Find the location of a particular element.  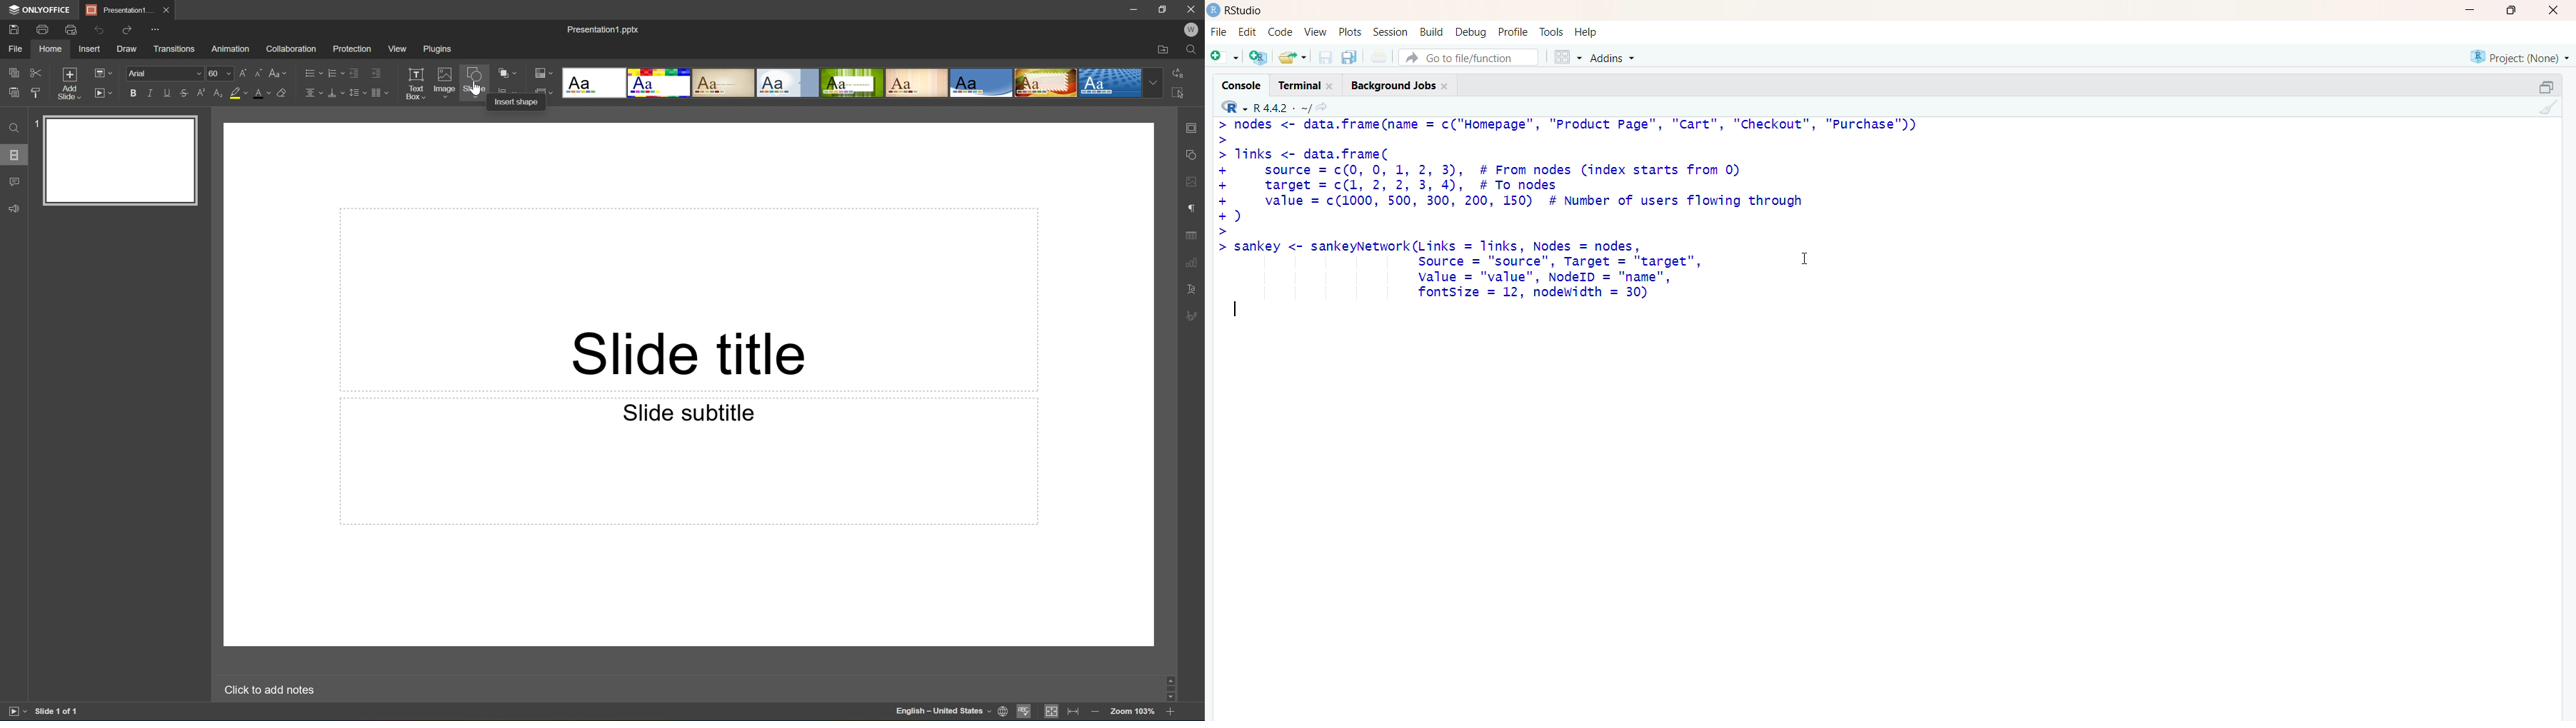

Increment font size is located at coordinates (241, 72).